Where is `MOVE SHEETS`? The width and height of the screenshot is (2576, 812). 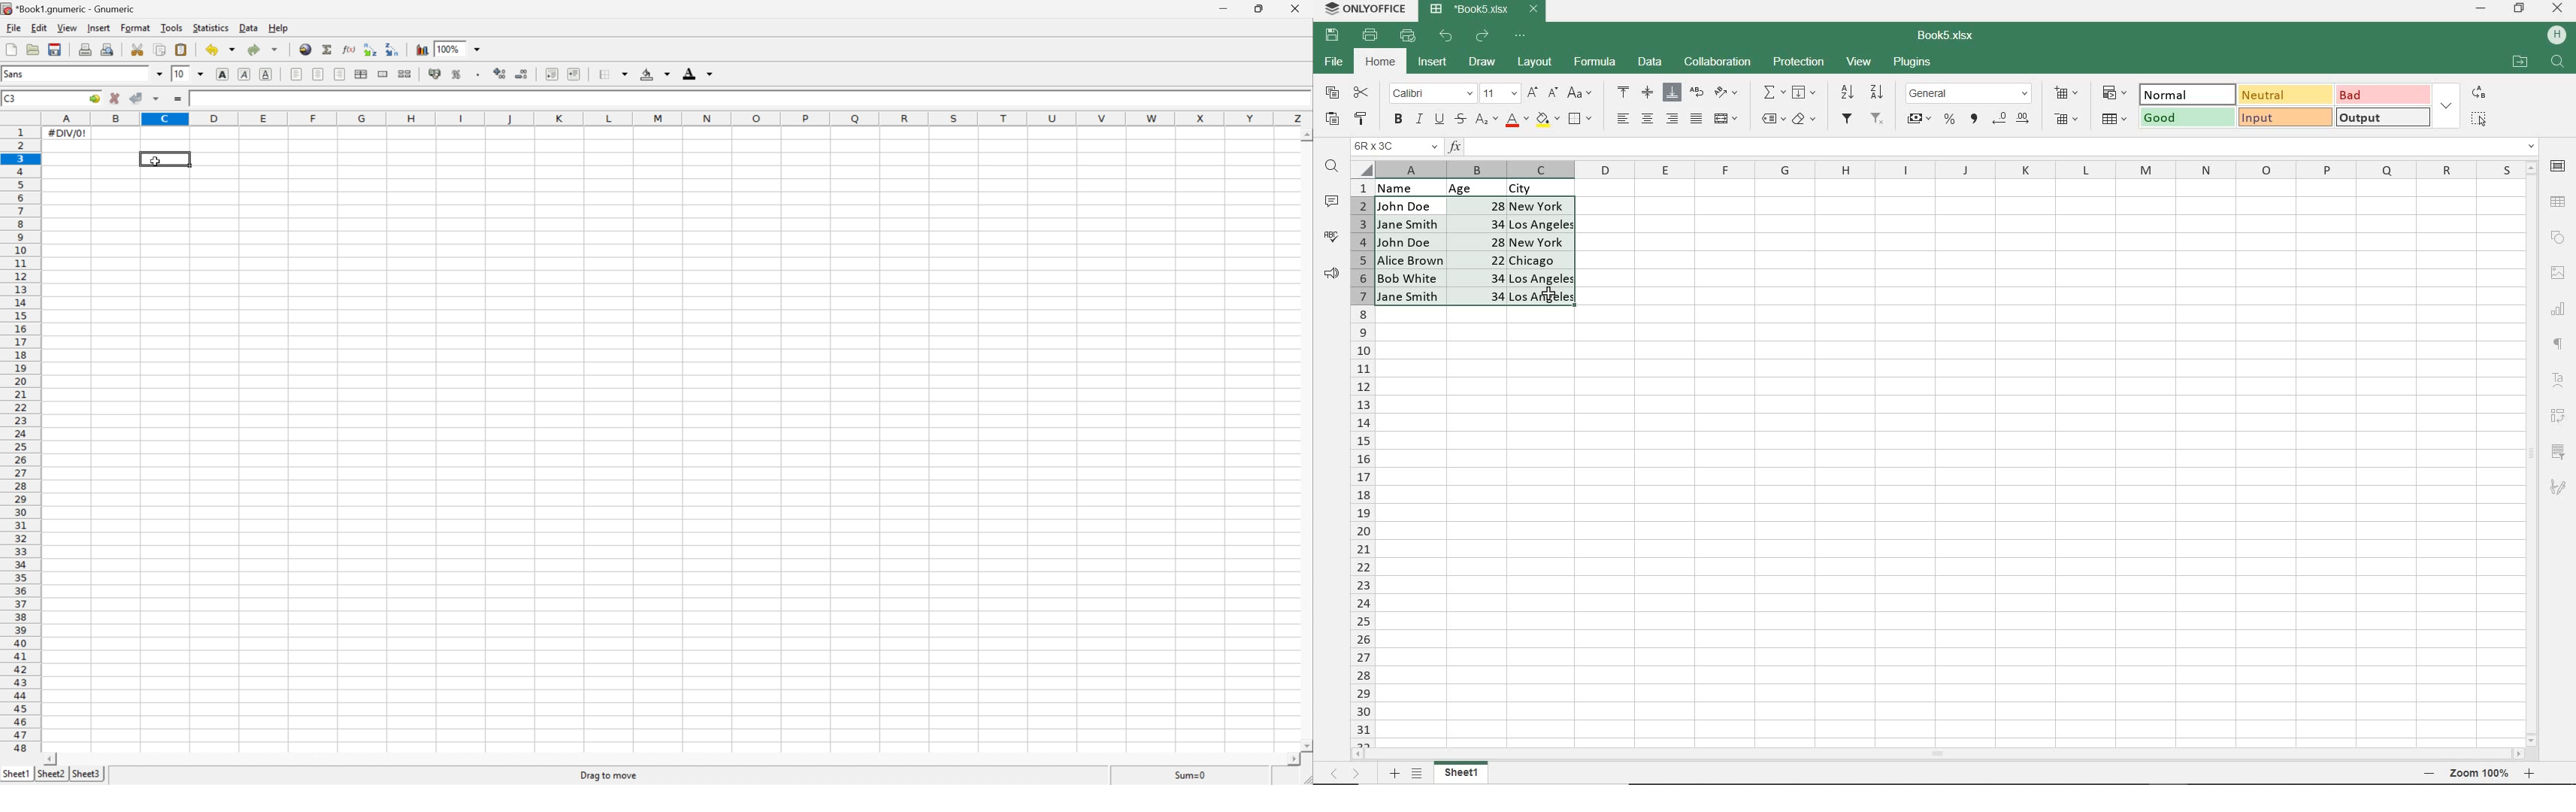
MOVE SHEETS is located at coordinates (1345, 774).